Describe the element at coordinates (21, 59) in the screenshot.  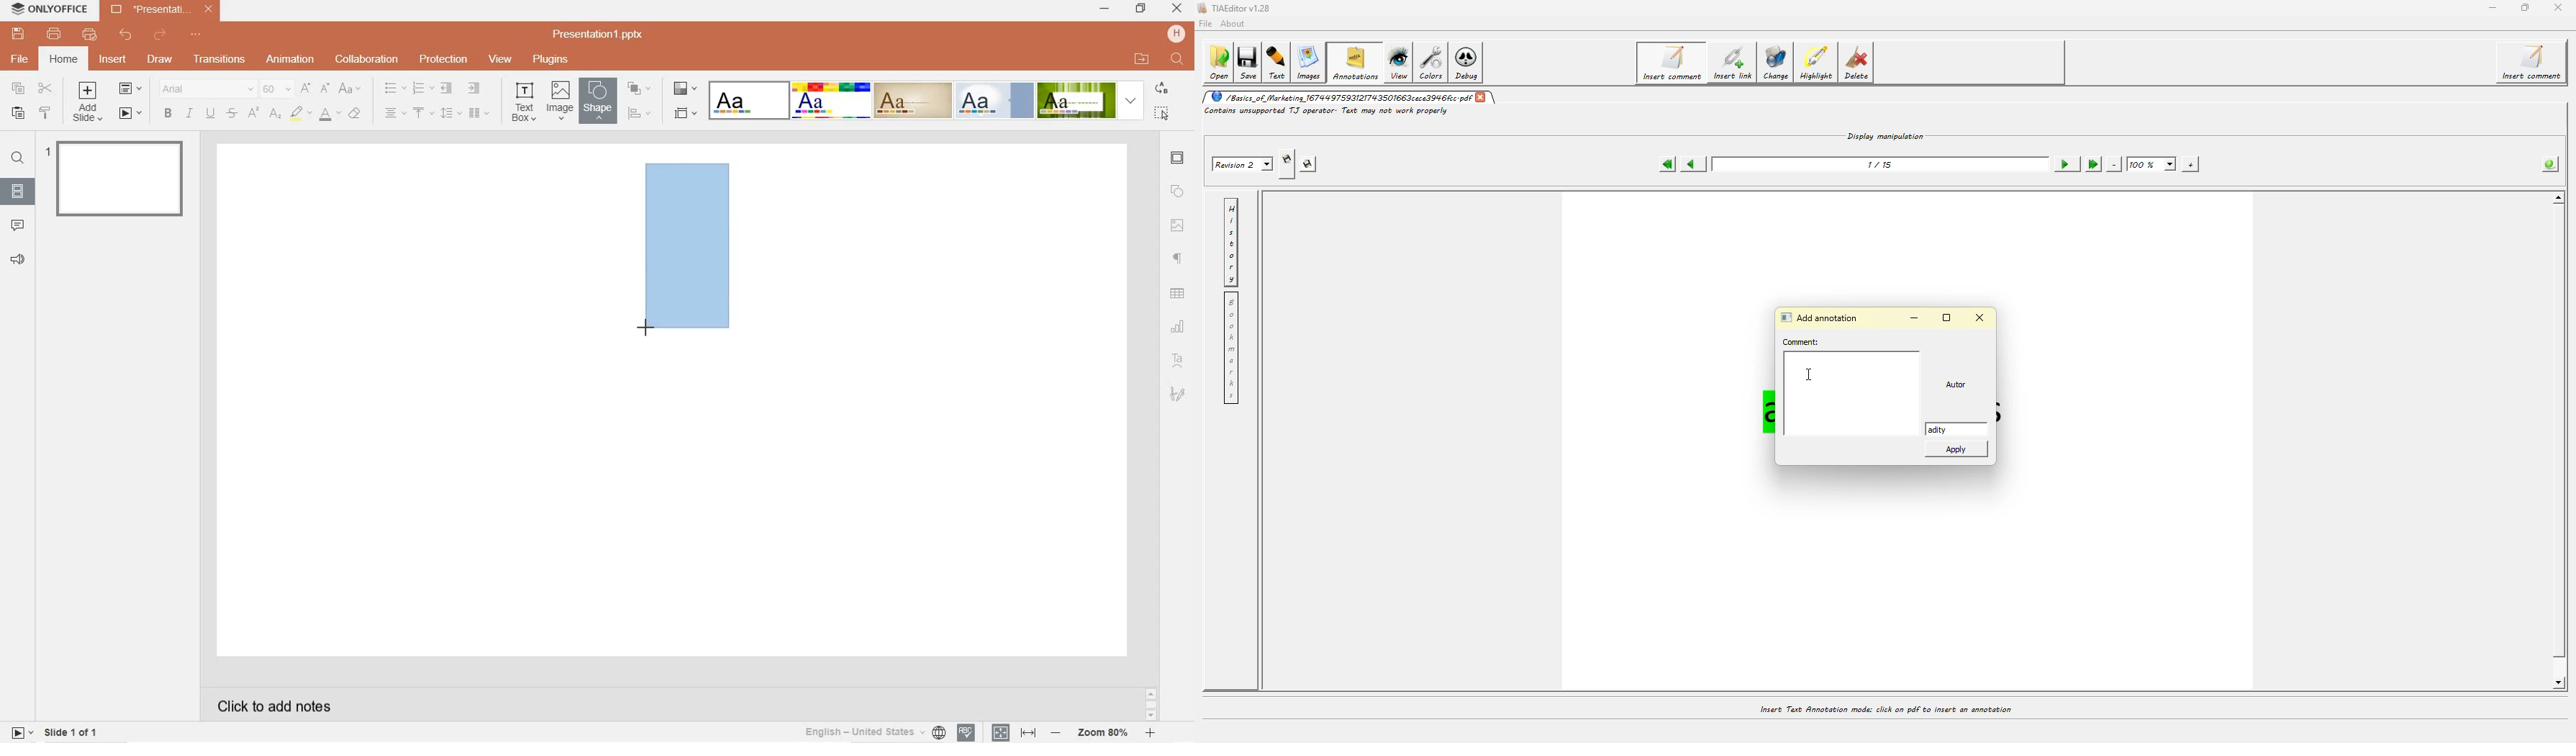
I see `file` at that location.